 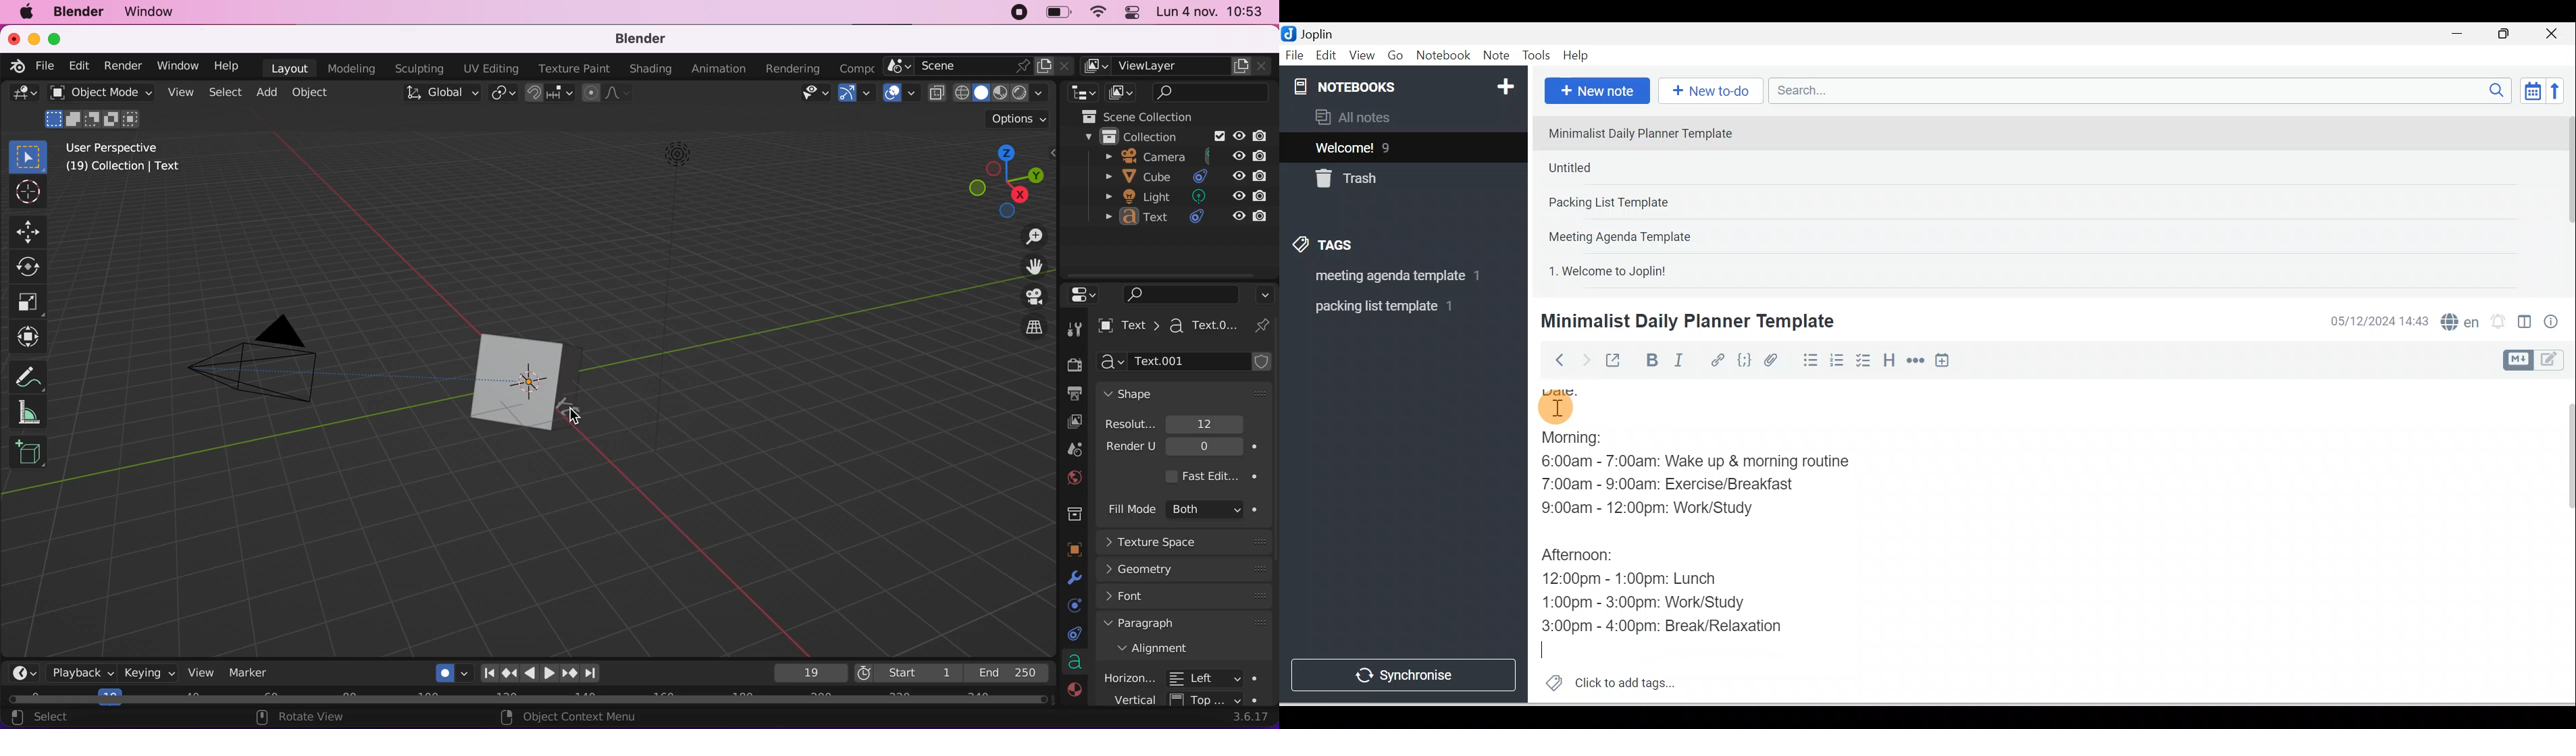 I want to click on Tools, so click(x=1536, y=55).